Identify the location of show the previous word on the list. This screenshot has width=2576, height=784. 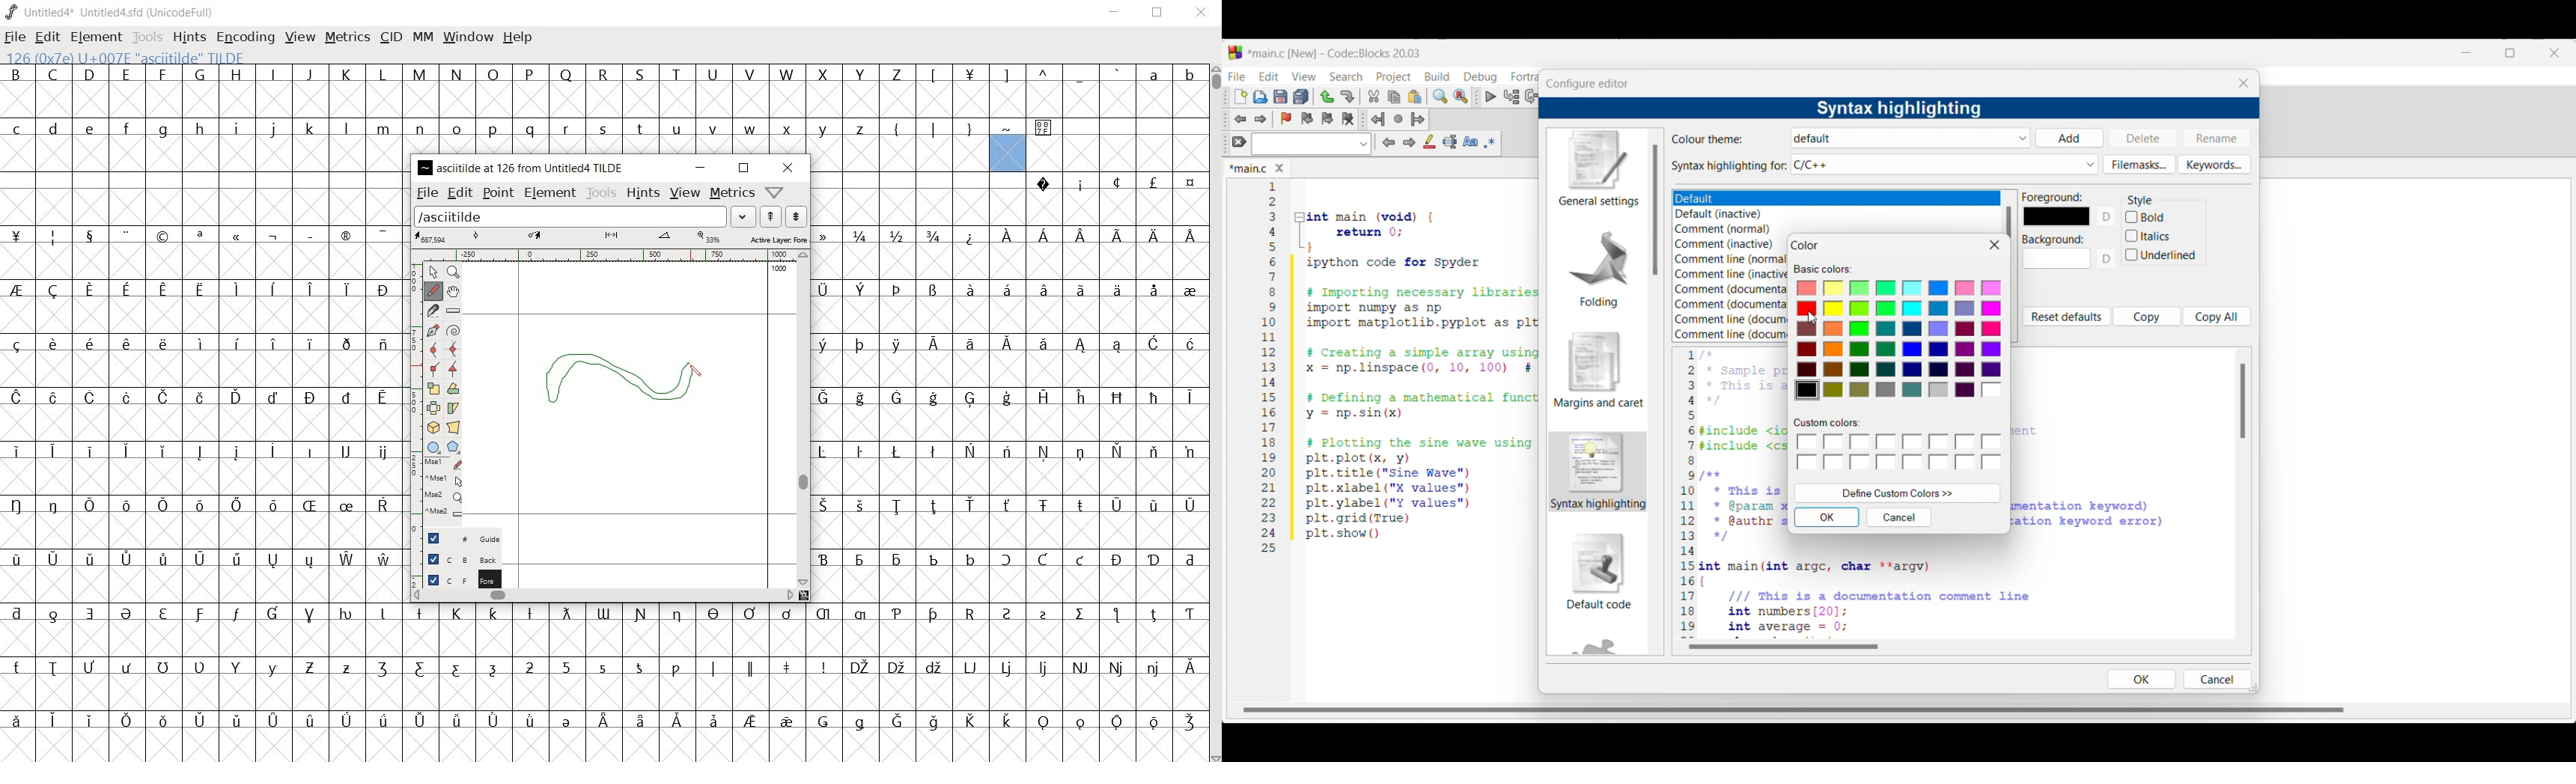
(796, 216).